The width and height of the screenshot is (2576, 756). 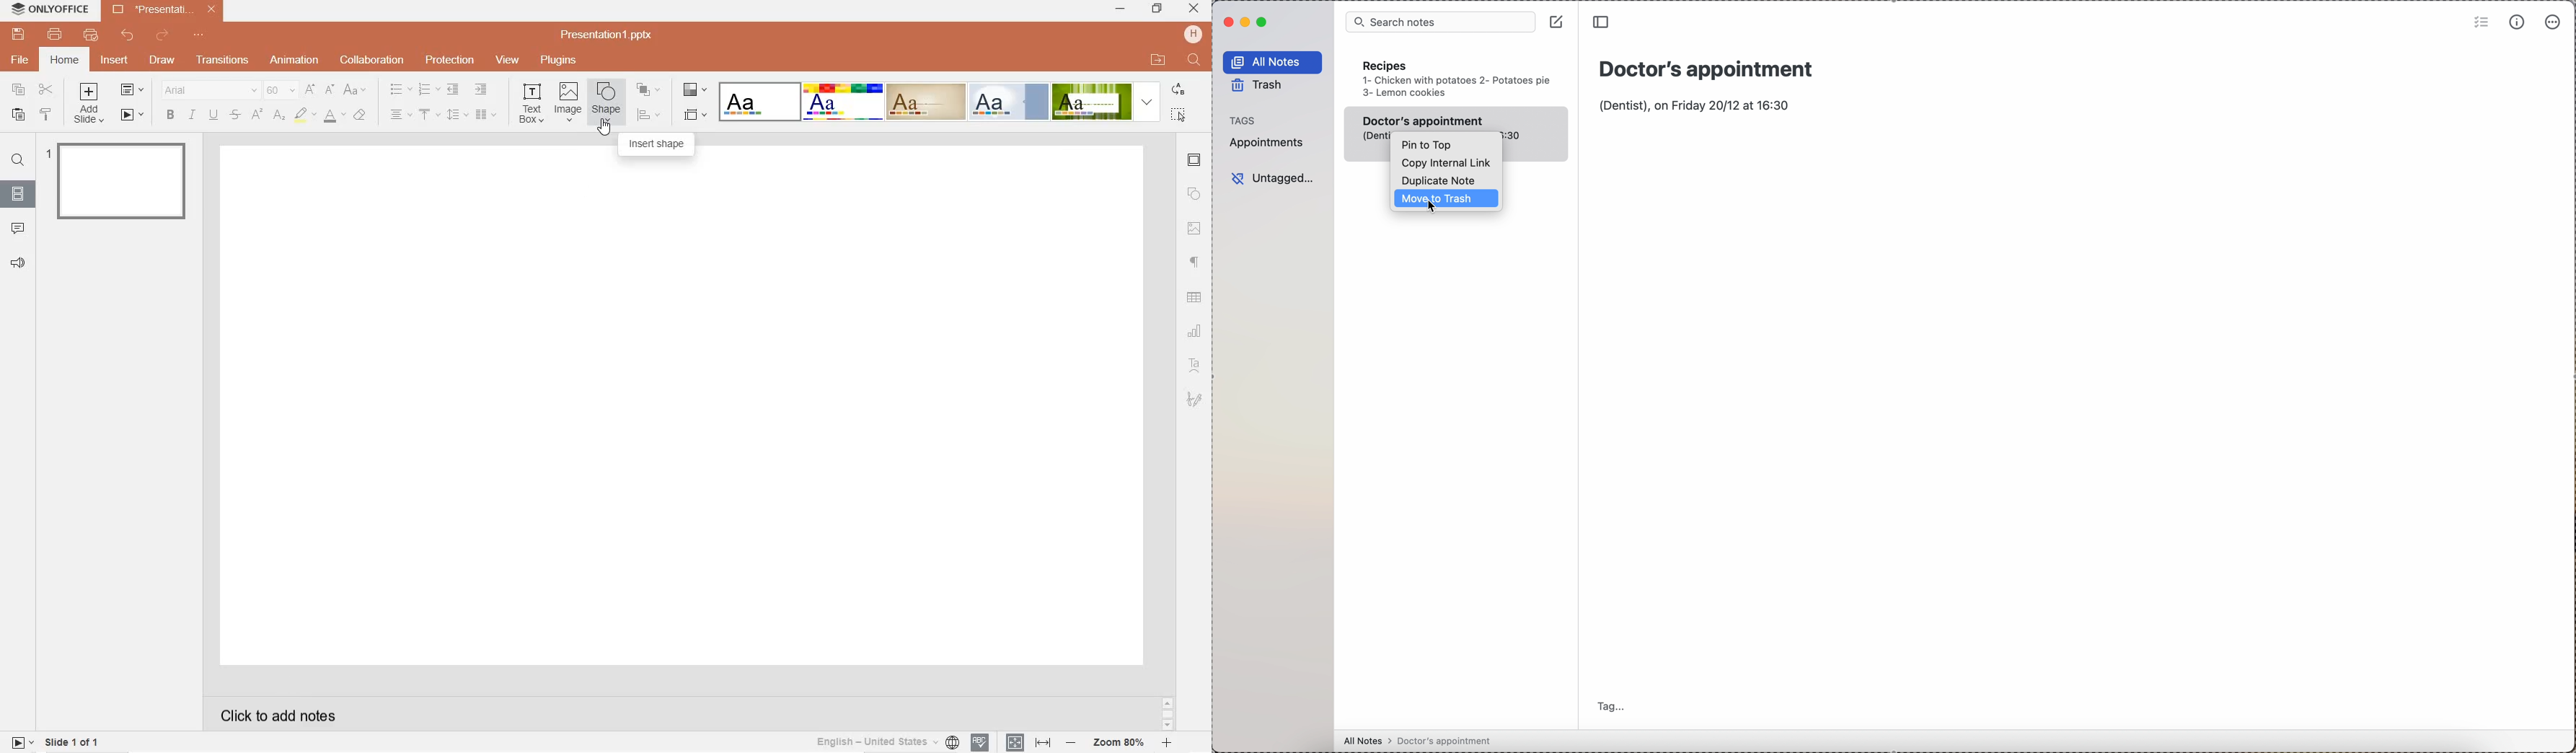 What do you see at coordinates (2518, 22) in the screenshot?
I see `metrics` at bounding box center [2518, 22].